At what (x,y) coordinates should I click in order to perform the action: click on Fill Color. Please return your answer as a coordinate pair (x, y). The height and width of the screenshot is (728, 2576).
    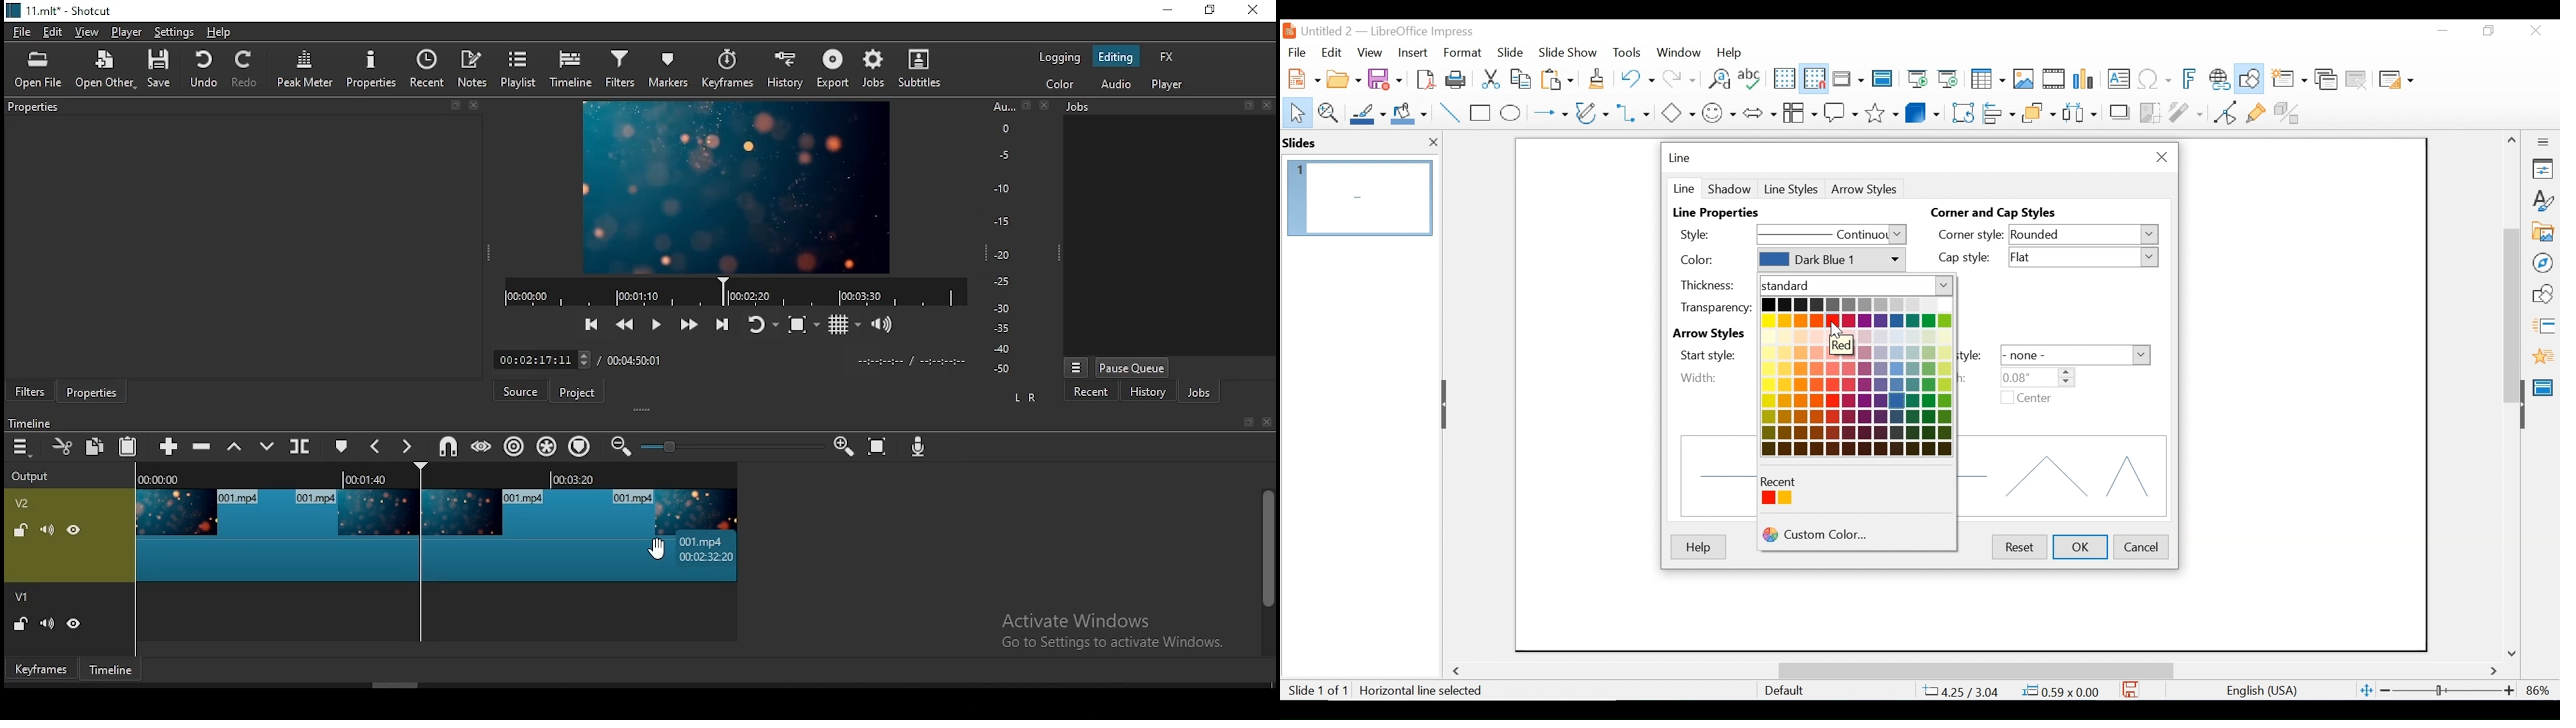
    Looking at the image, I should click on (1409, 113).